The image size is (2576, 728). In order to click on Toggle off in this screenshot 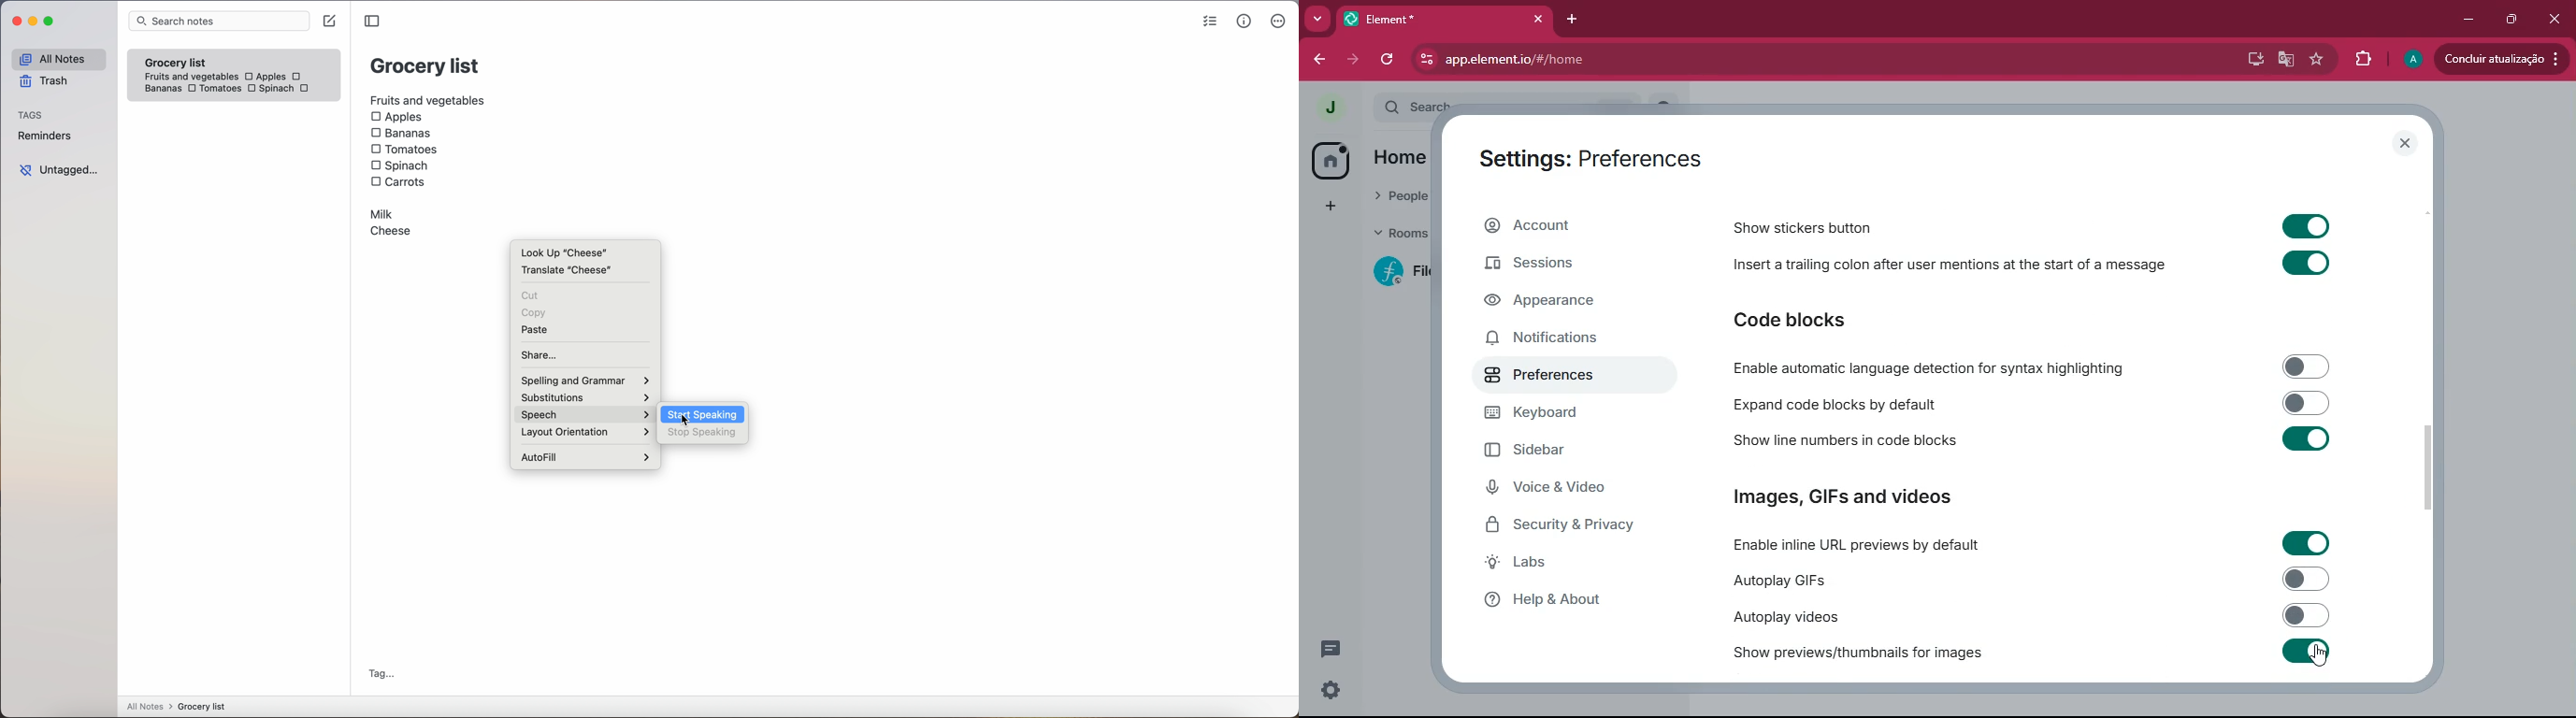, I will do `click(2306, 614)`.